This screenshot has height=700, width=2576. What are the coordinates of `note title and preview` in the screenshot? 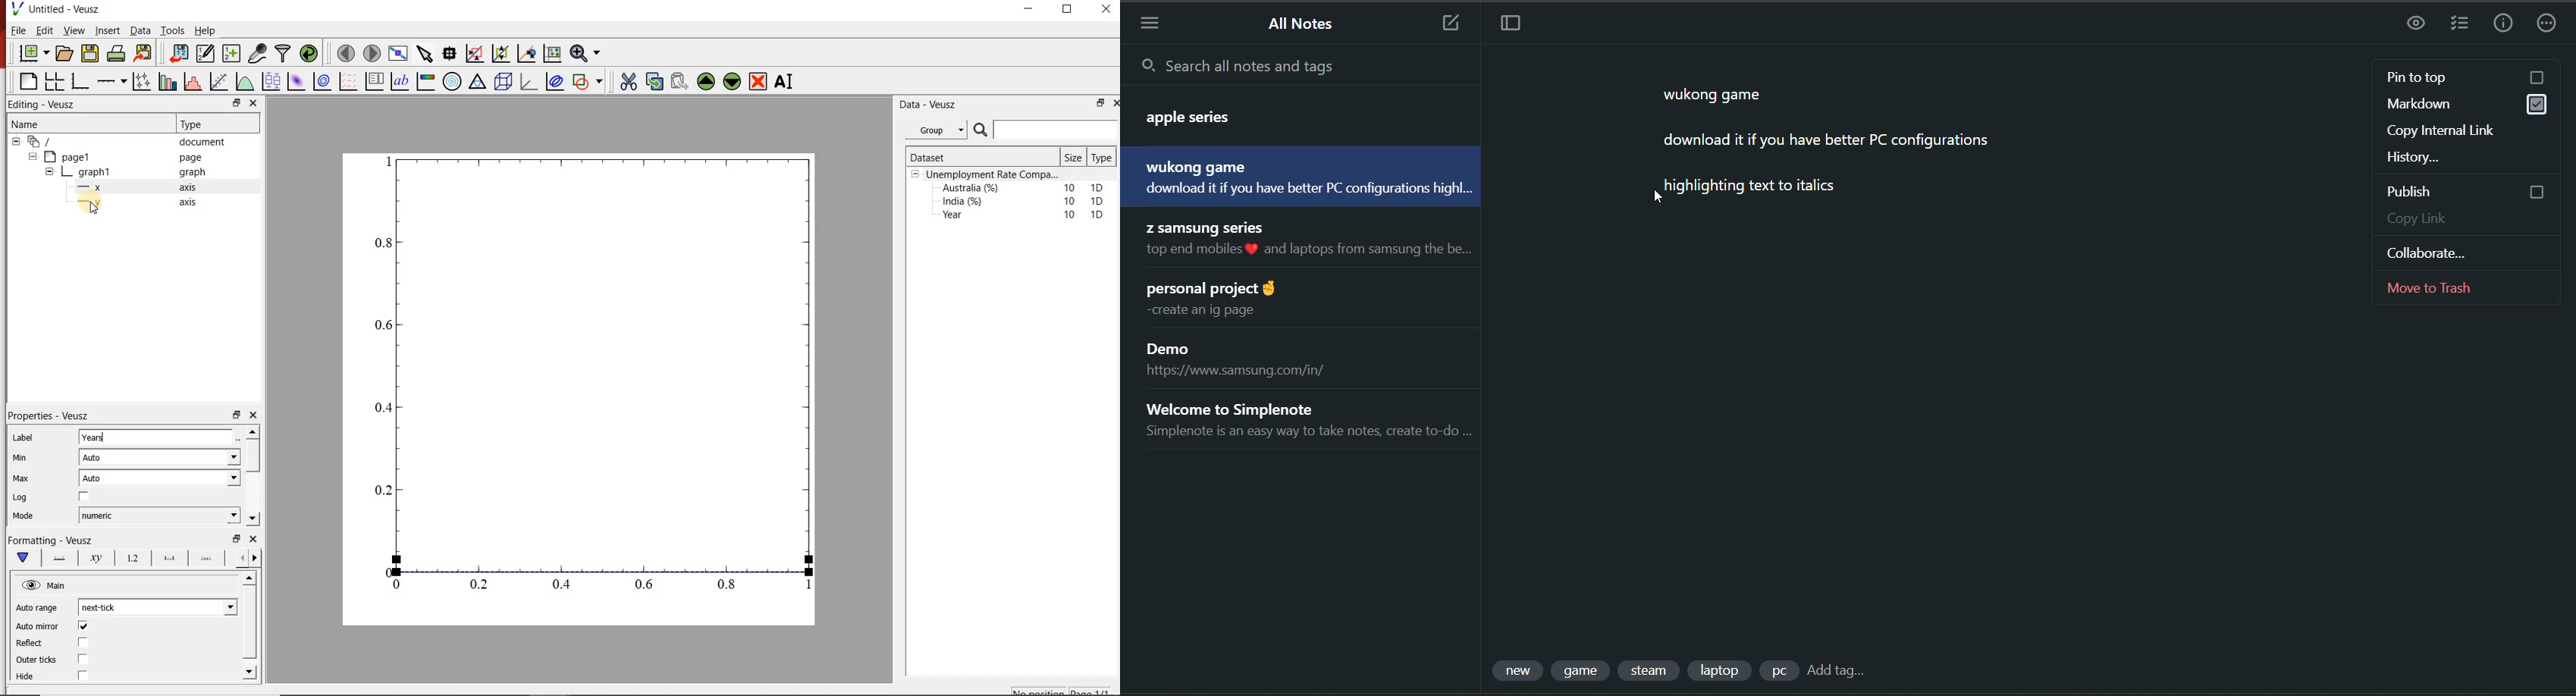 It's located at (1297, 176).